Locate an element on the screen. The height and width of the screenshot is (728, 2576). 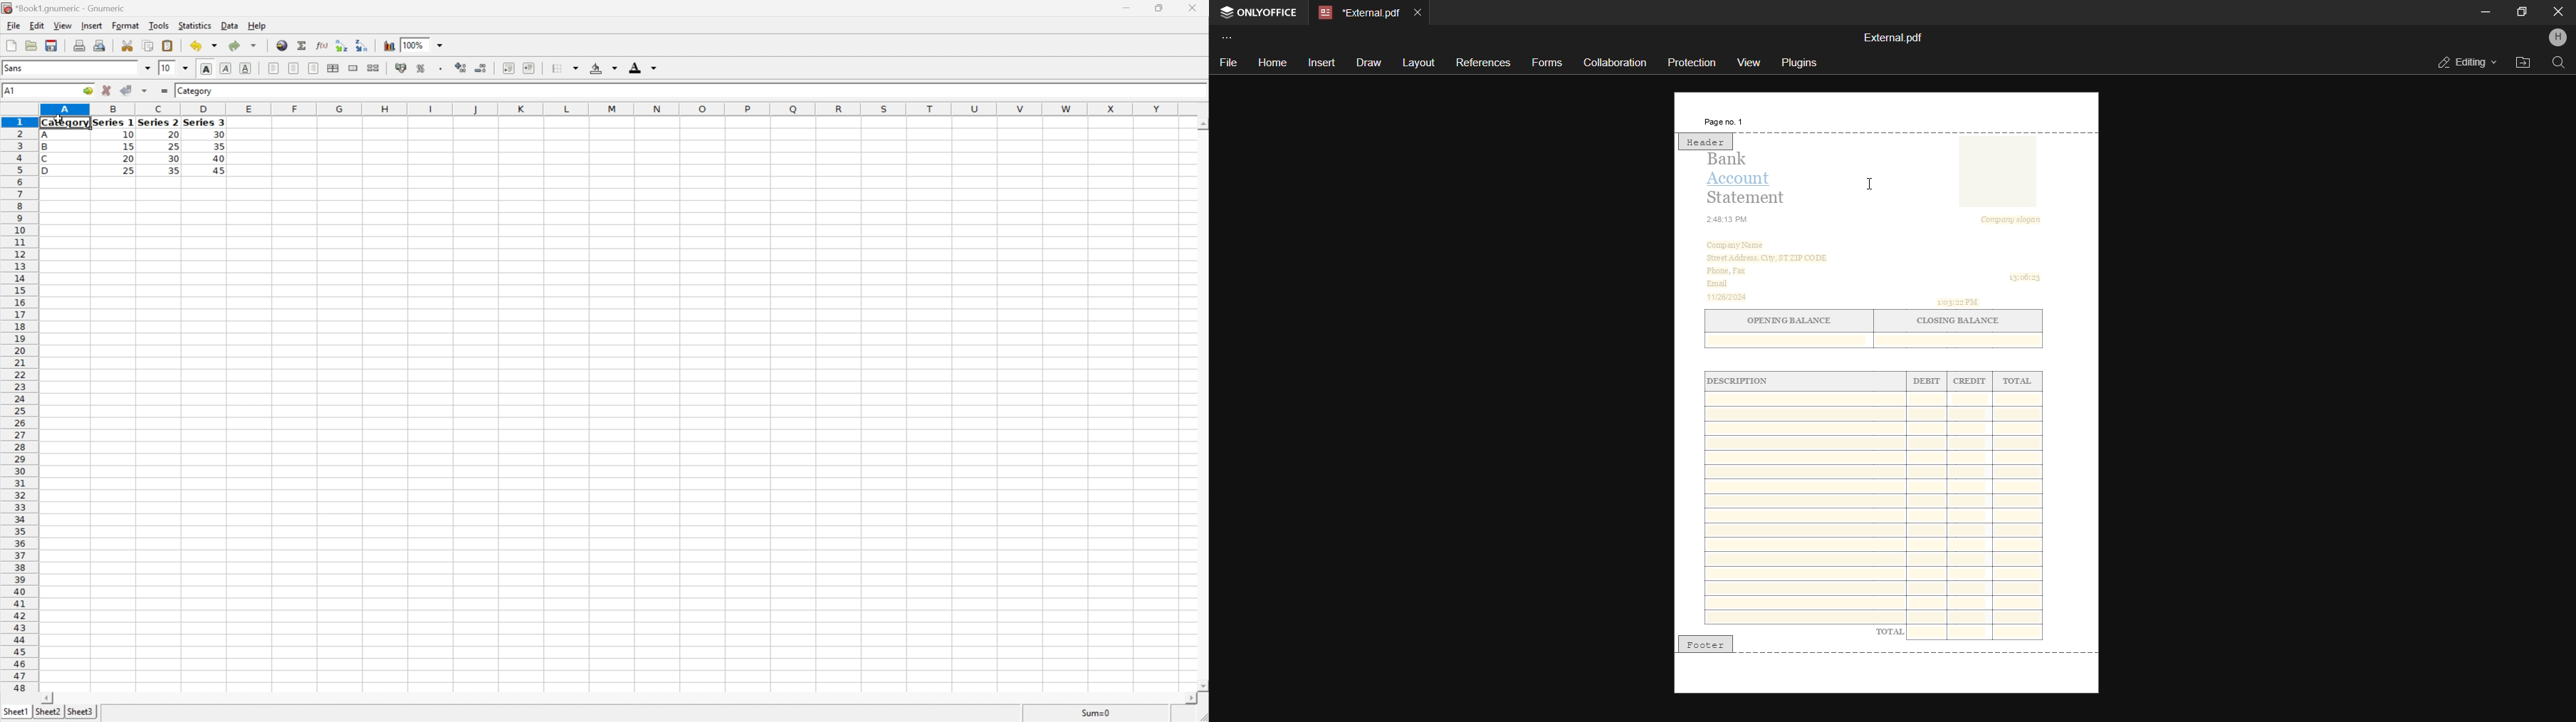
Format is located at coordinates (126, 25).